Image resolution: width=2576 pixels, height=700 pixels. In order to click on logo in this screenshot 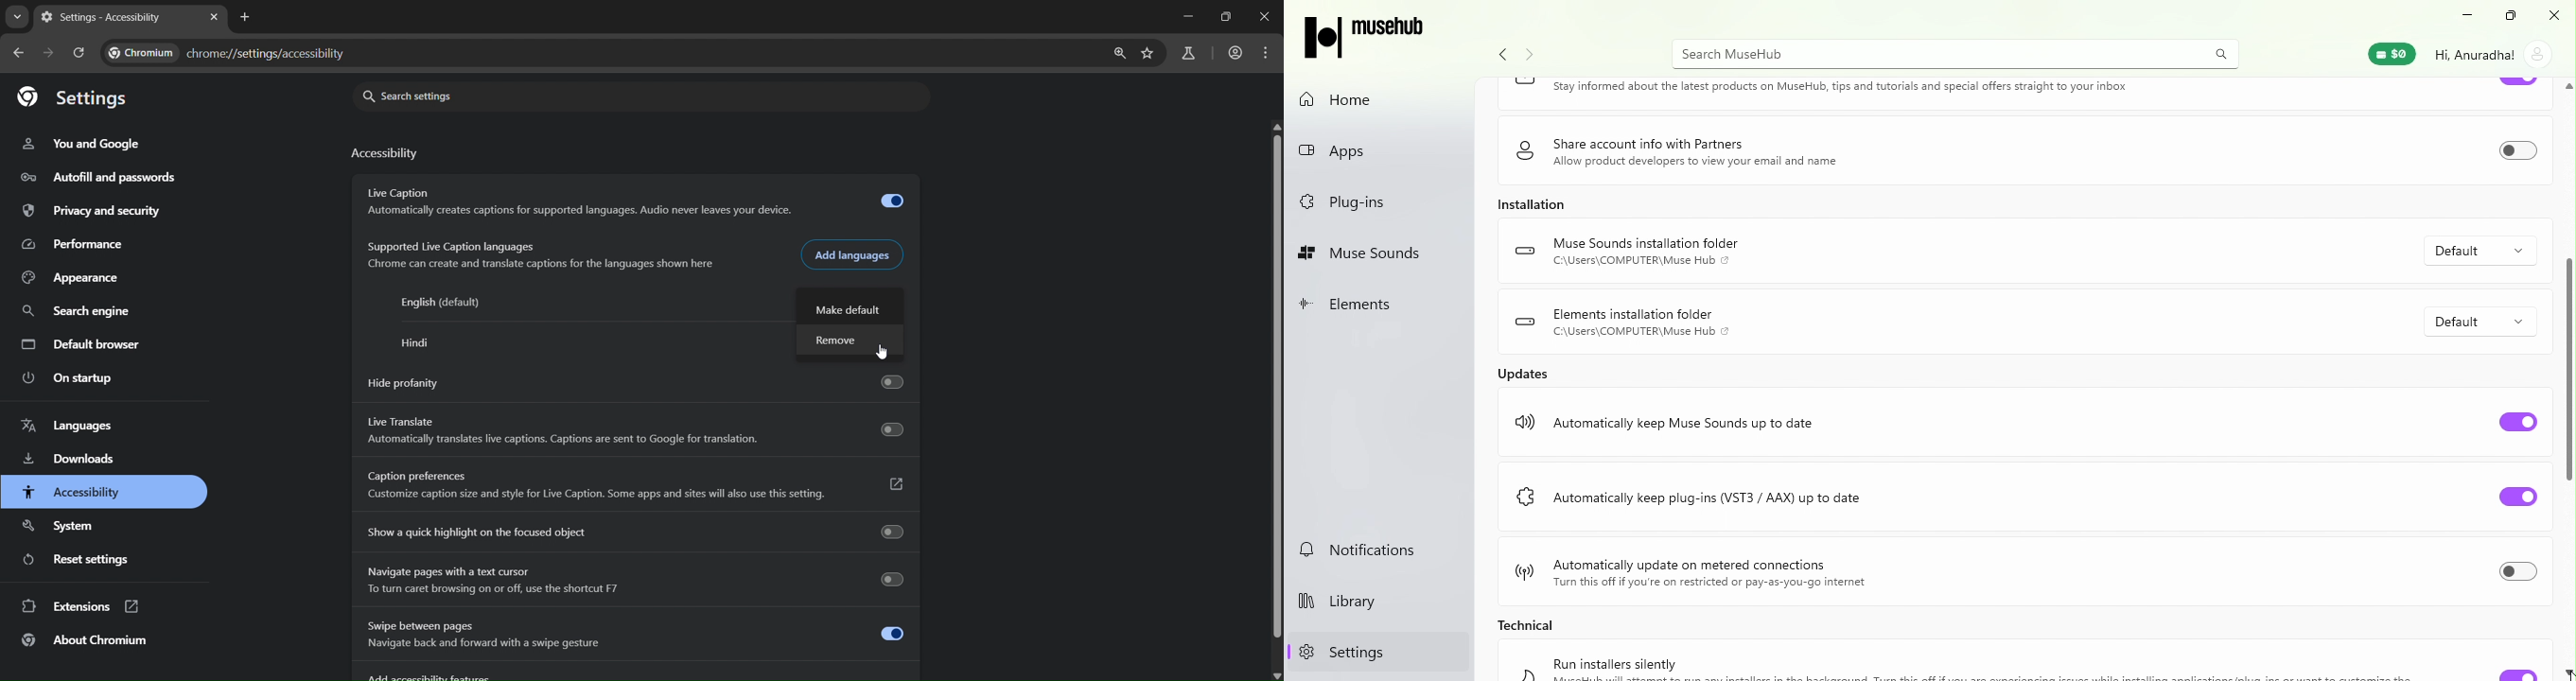, I will do `click(1525, 149)`.